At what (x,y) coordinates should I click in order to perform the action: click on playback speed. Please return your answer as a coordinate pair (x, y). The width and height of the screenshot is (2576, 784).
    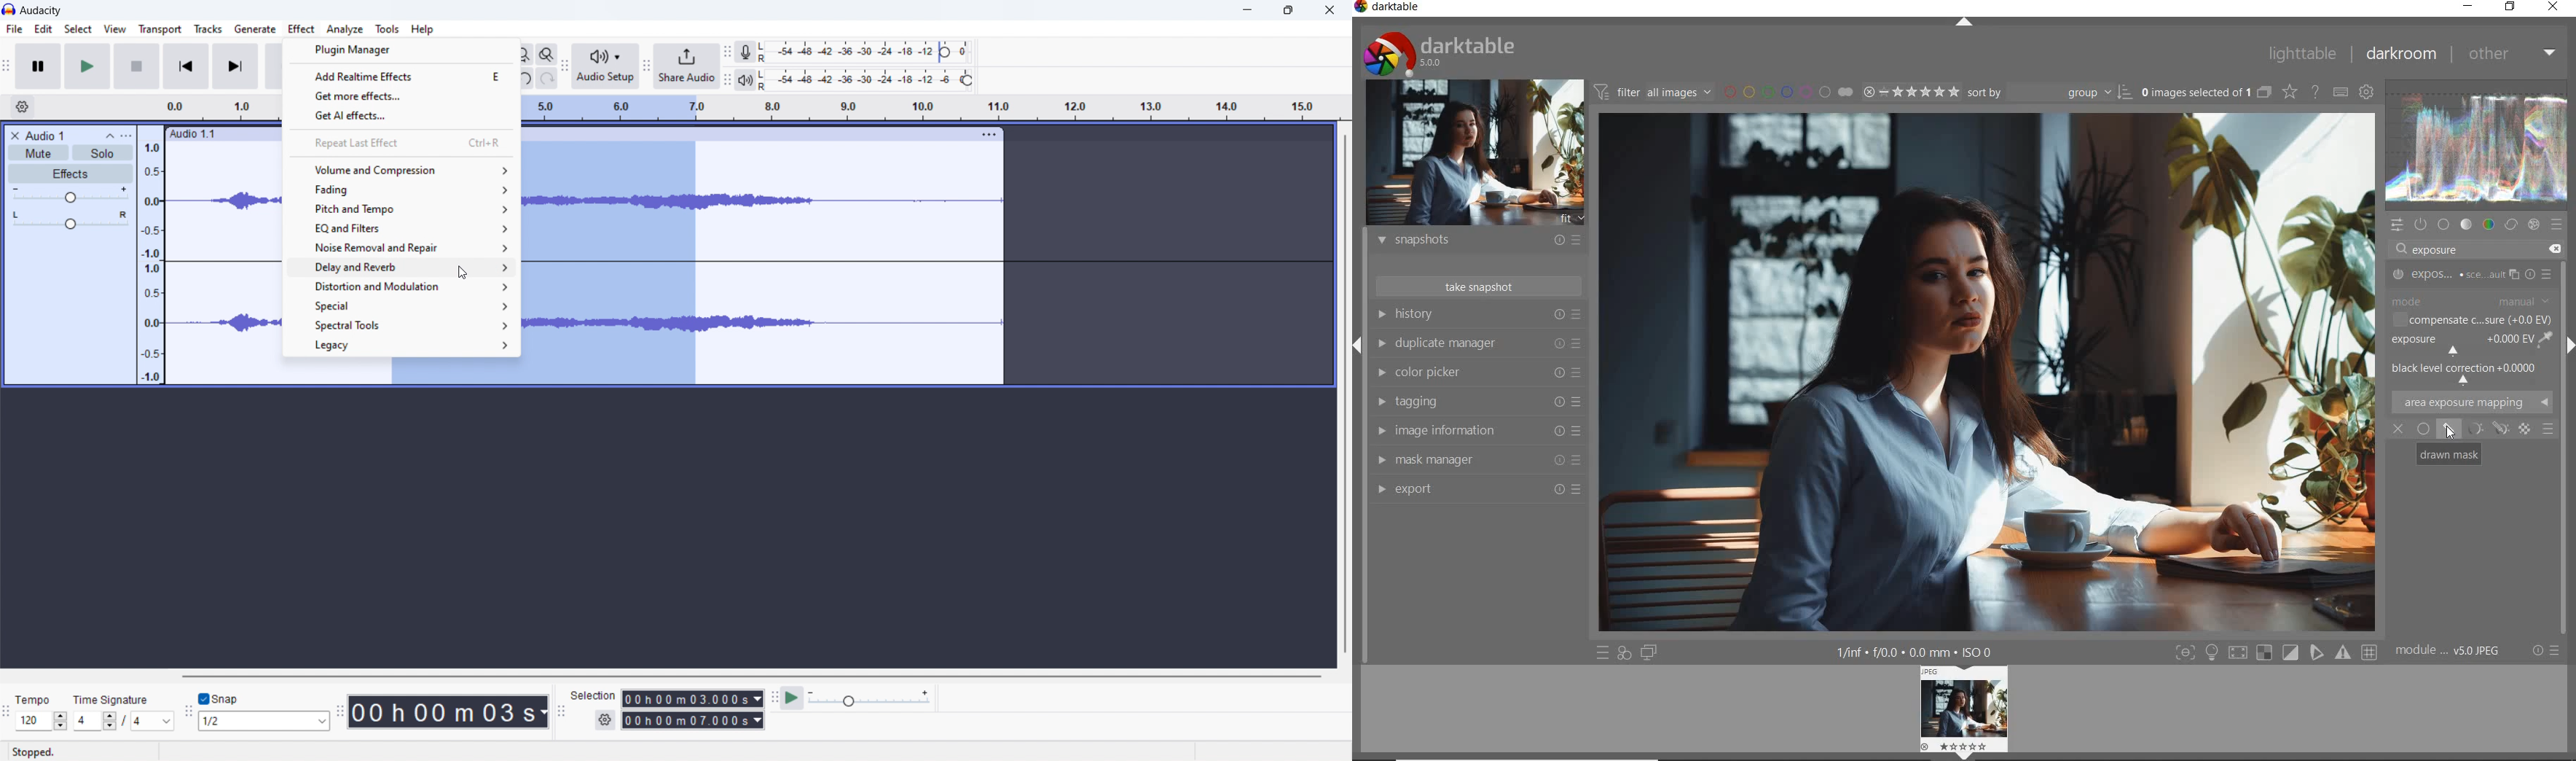
    Looking at the image, I should click on (868, 698).